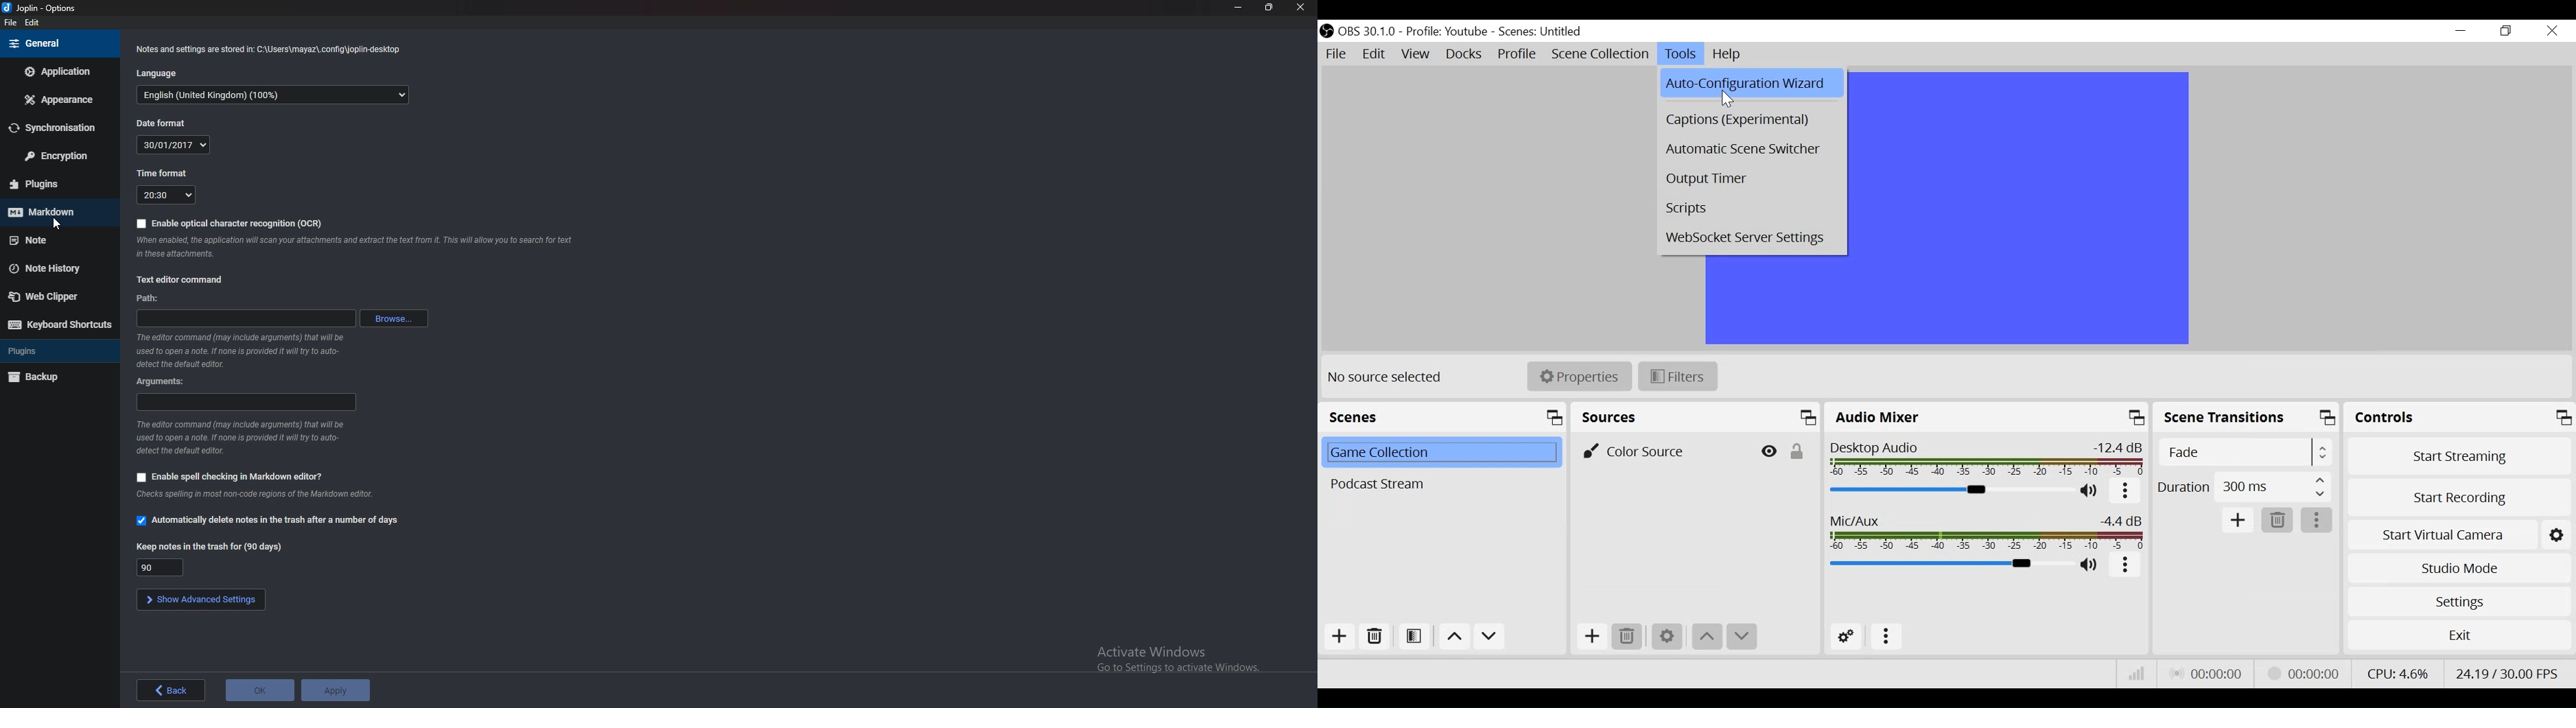 This screenshot has width=2576, height=728. What do you see at coordinates (1327, 31) in the screenshot?
I see `OBS Desktop icon` at bounding box center [1327, 31].